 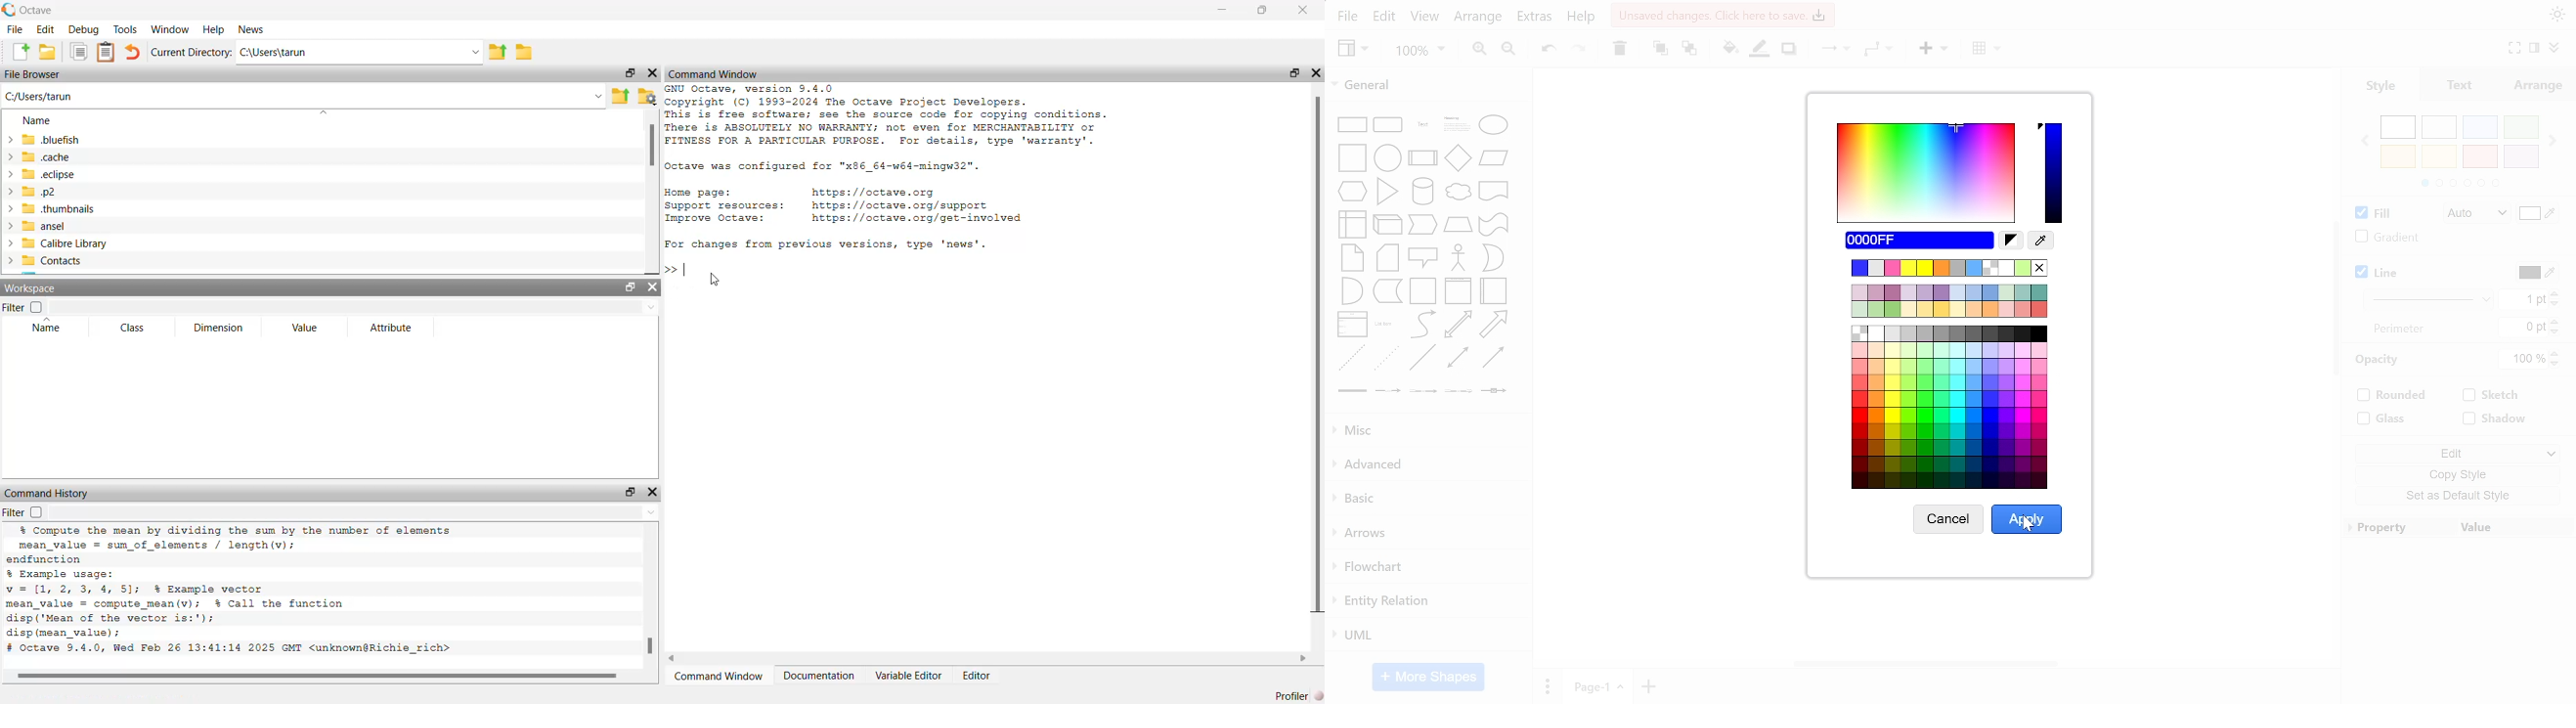 What do you see at coordinates (2524, 360) in the screenshot?
I see `current opacity` at bounding box center [2524, 360].